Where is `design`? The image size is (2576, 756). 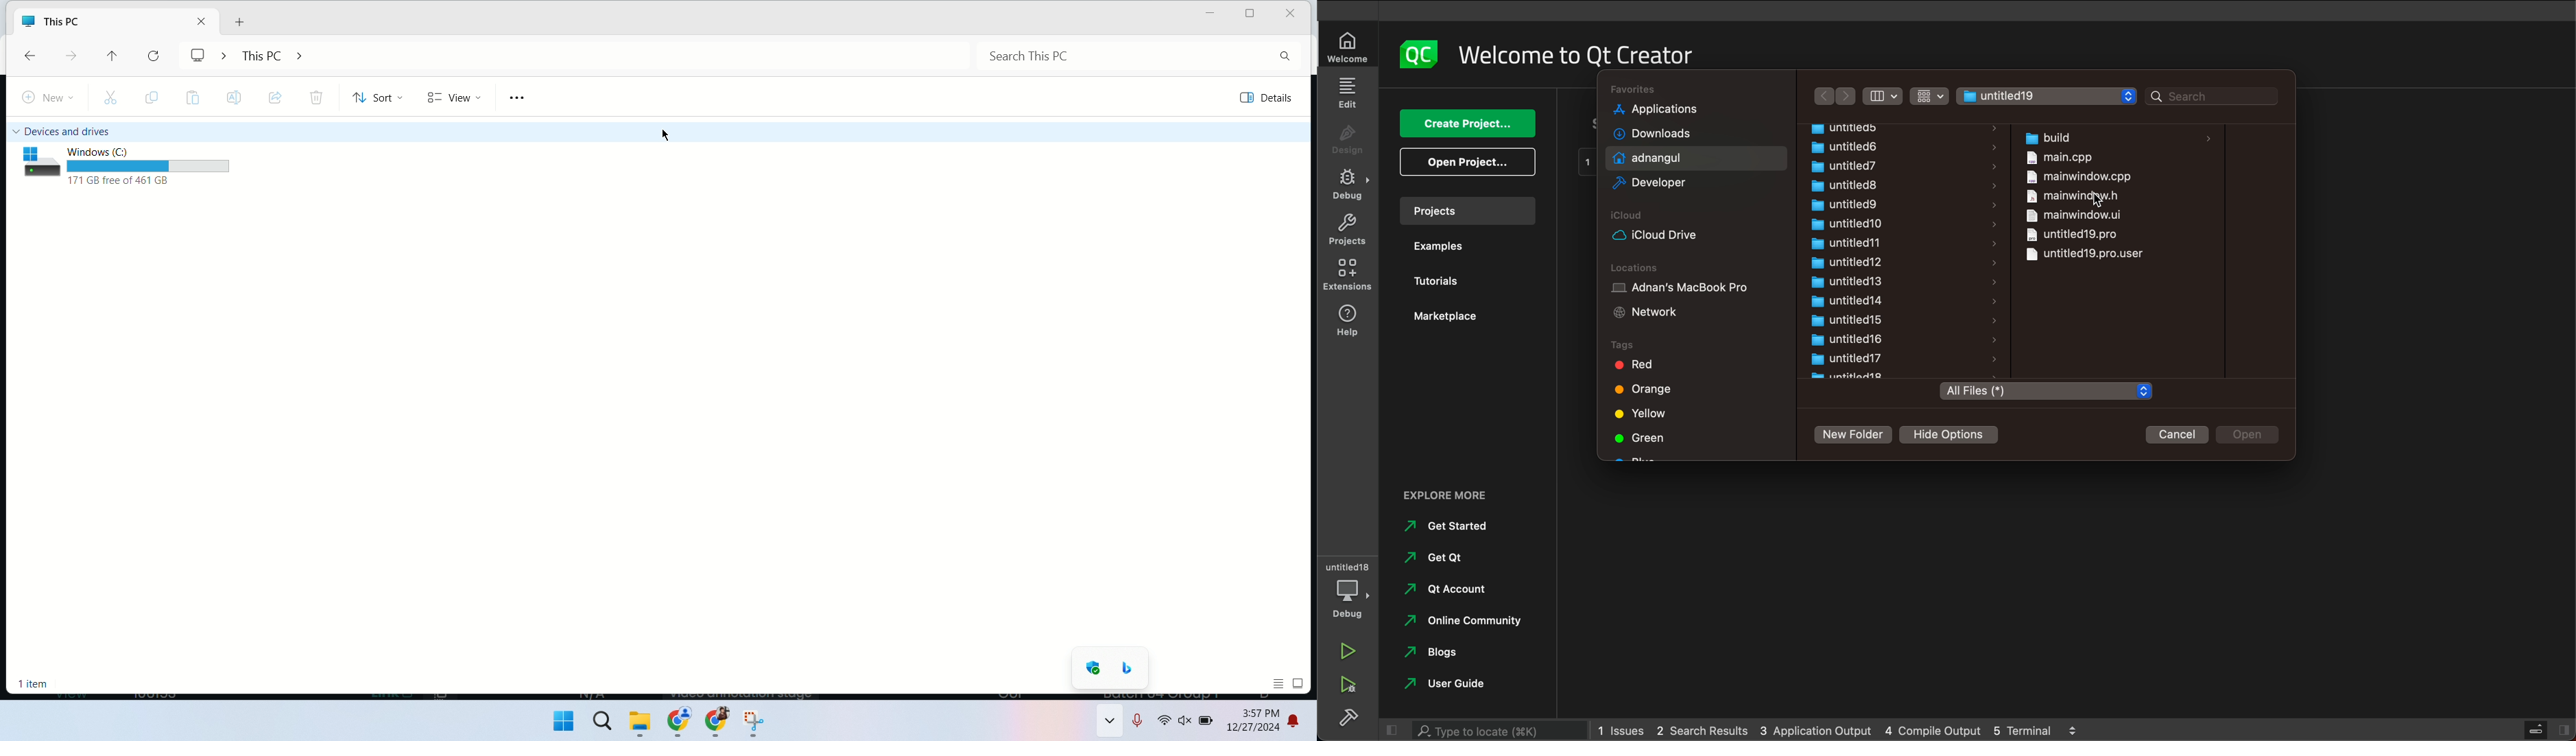 design is located at coordinates (1348, 141).